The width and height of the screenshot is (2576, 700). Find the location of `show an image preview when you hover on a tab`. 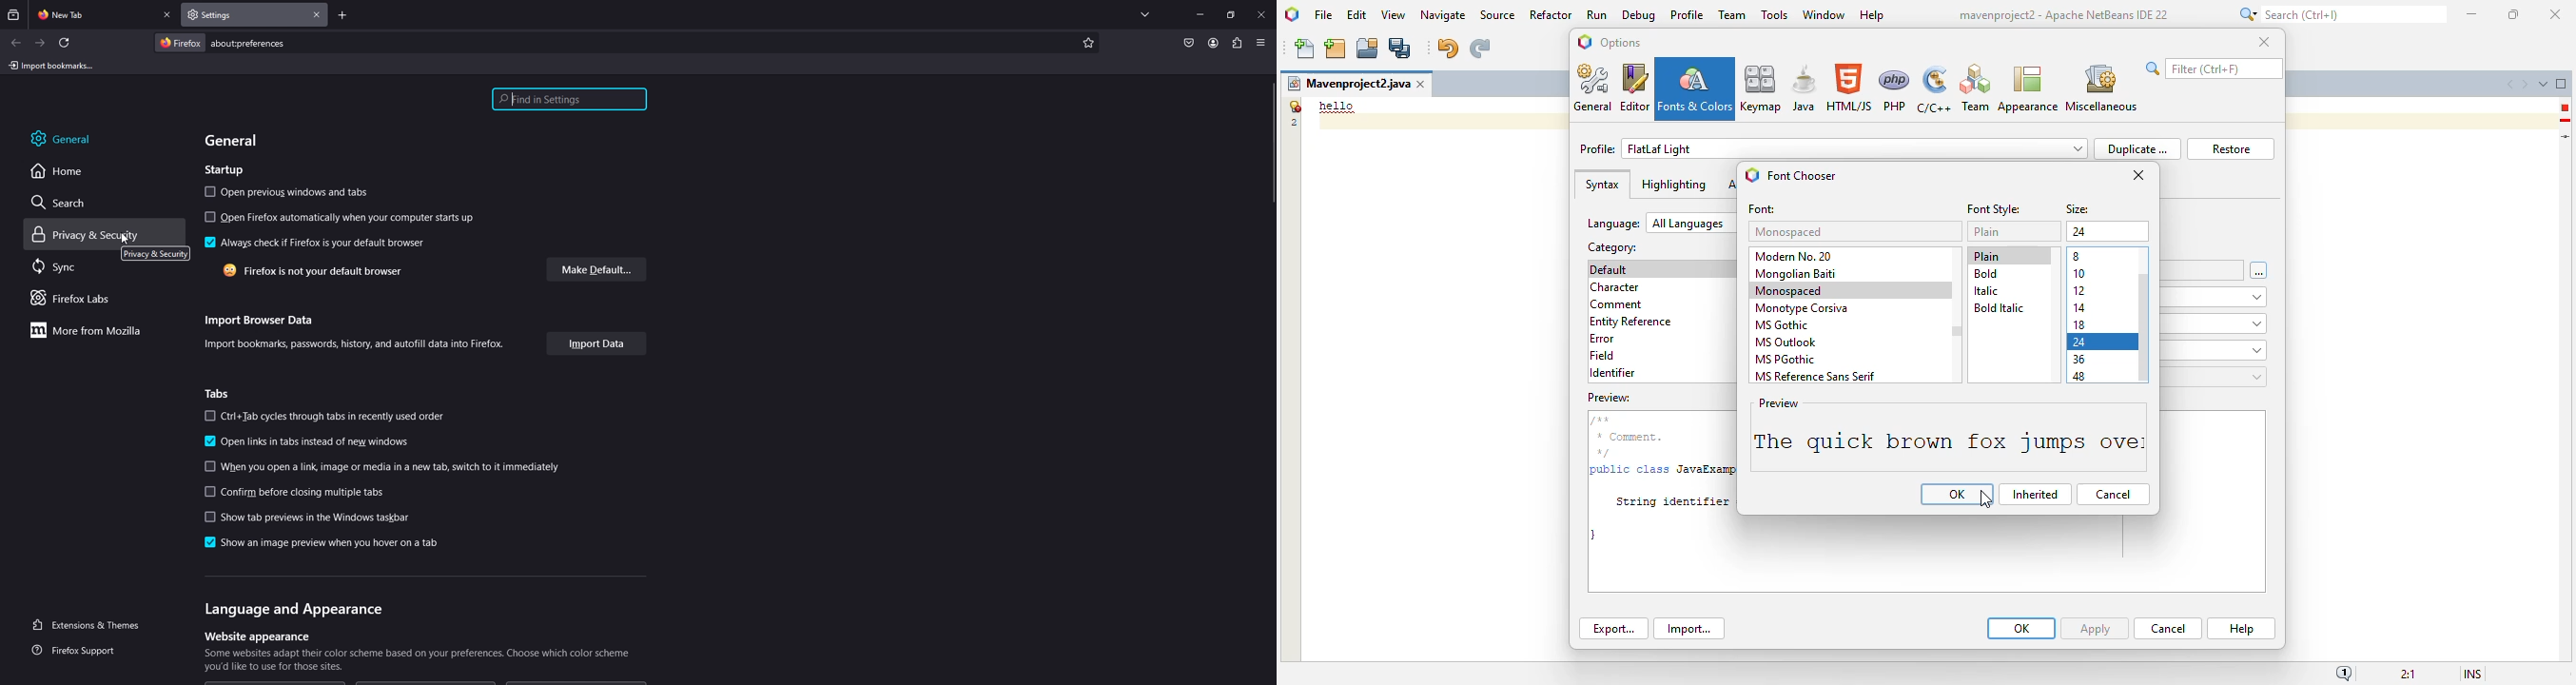

show an image preview when you hover on a tab is located at coordinates (318, 542).